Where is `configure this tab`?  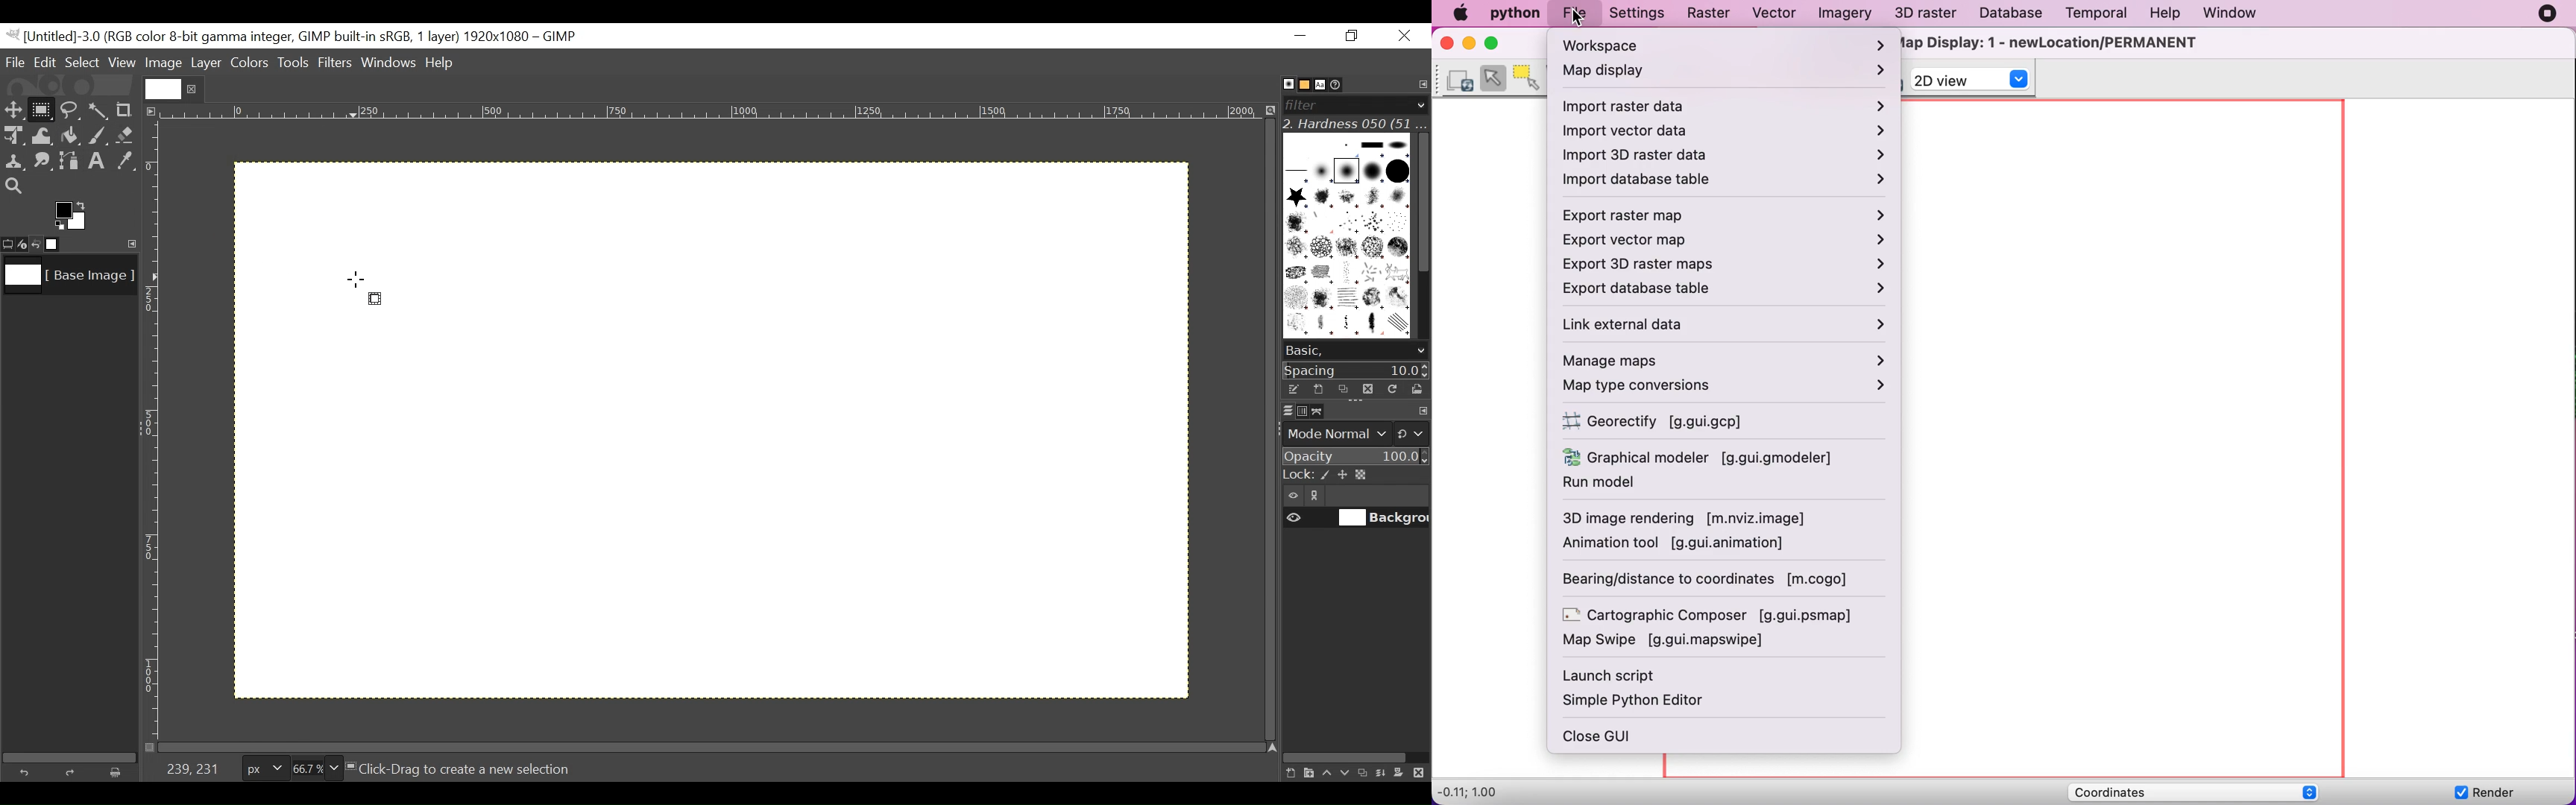 configure this tab is located at coordinates (1423, 412).